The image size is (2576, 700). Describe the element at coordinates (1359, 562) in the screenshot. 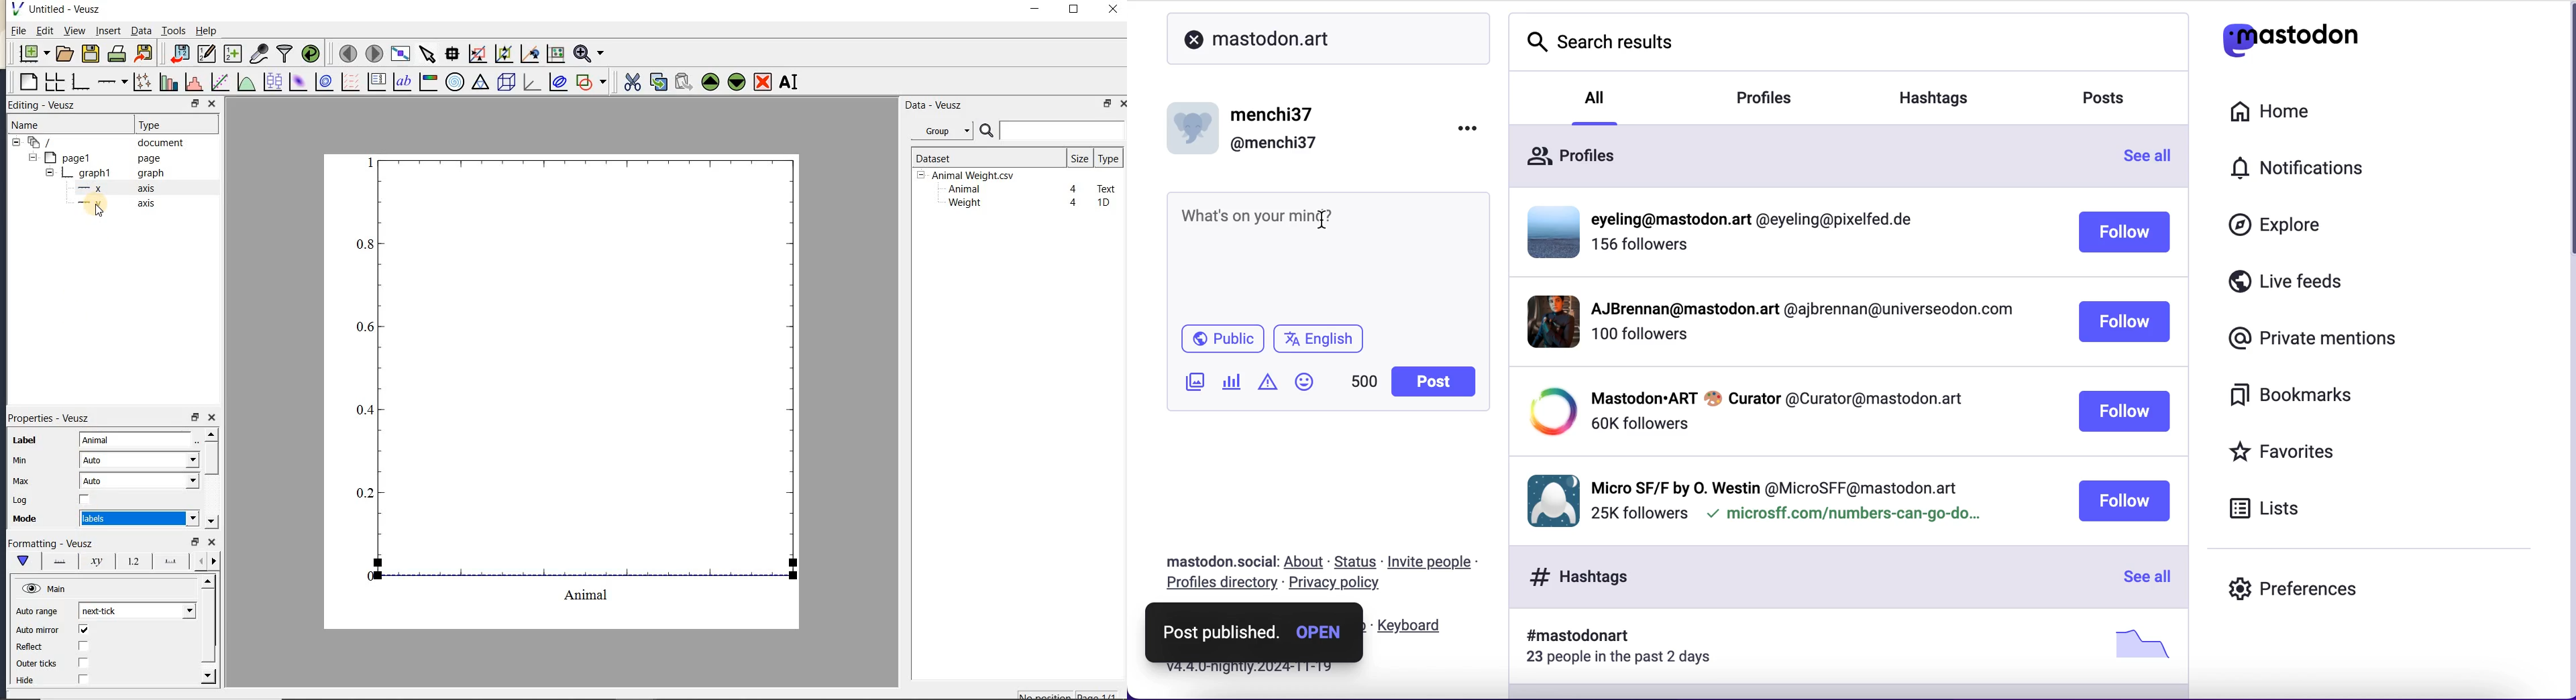

I see `status` at that location.